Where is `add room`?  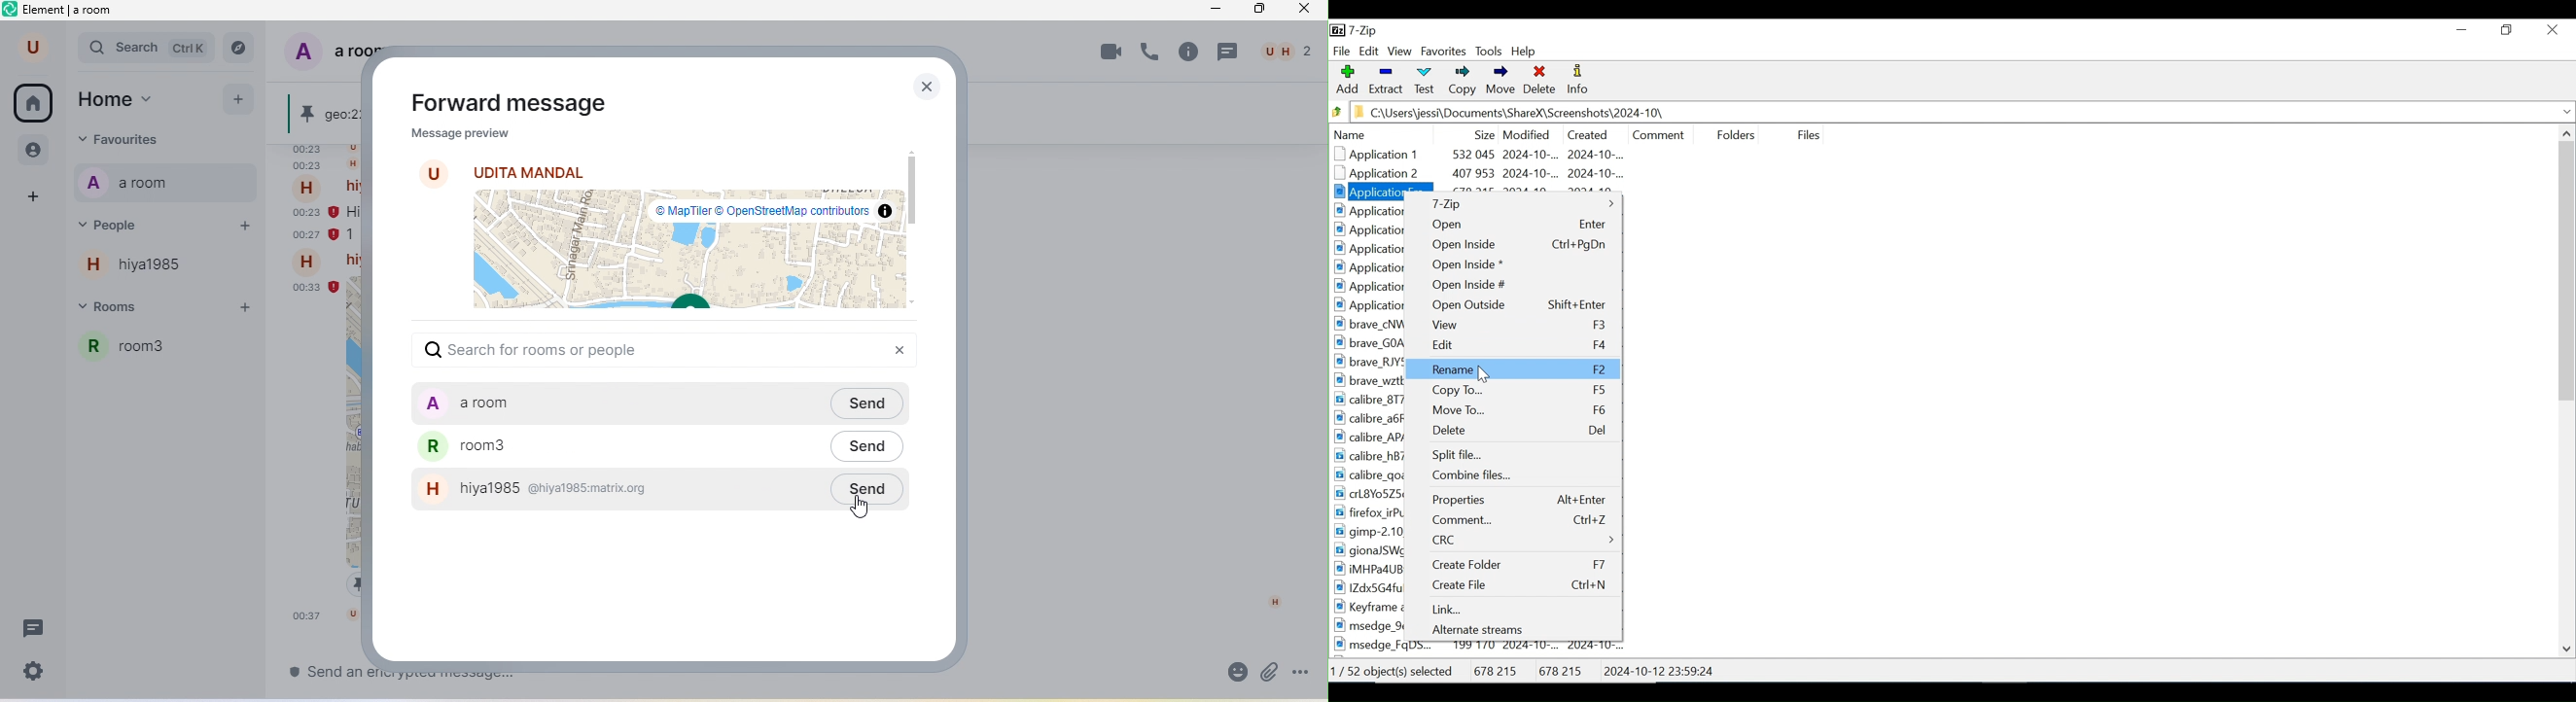
add room is located at coordinates (250, 308).